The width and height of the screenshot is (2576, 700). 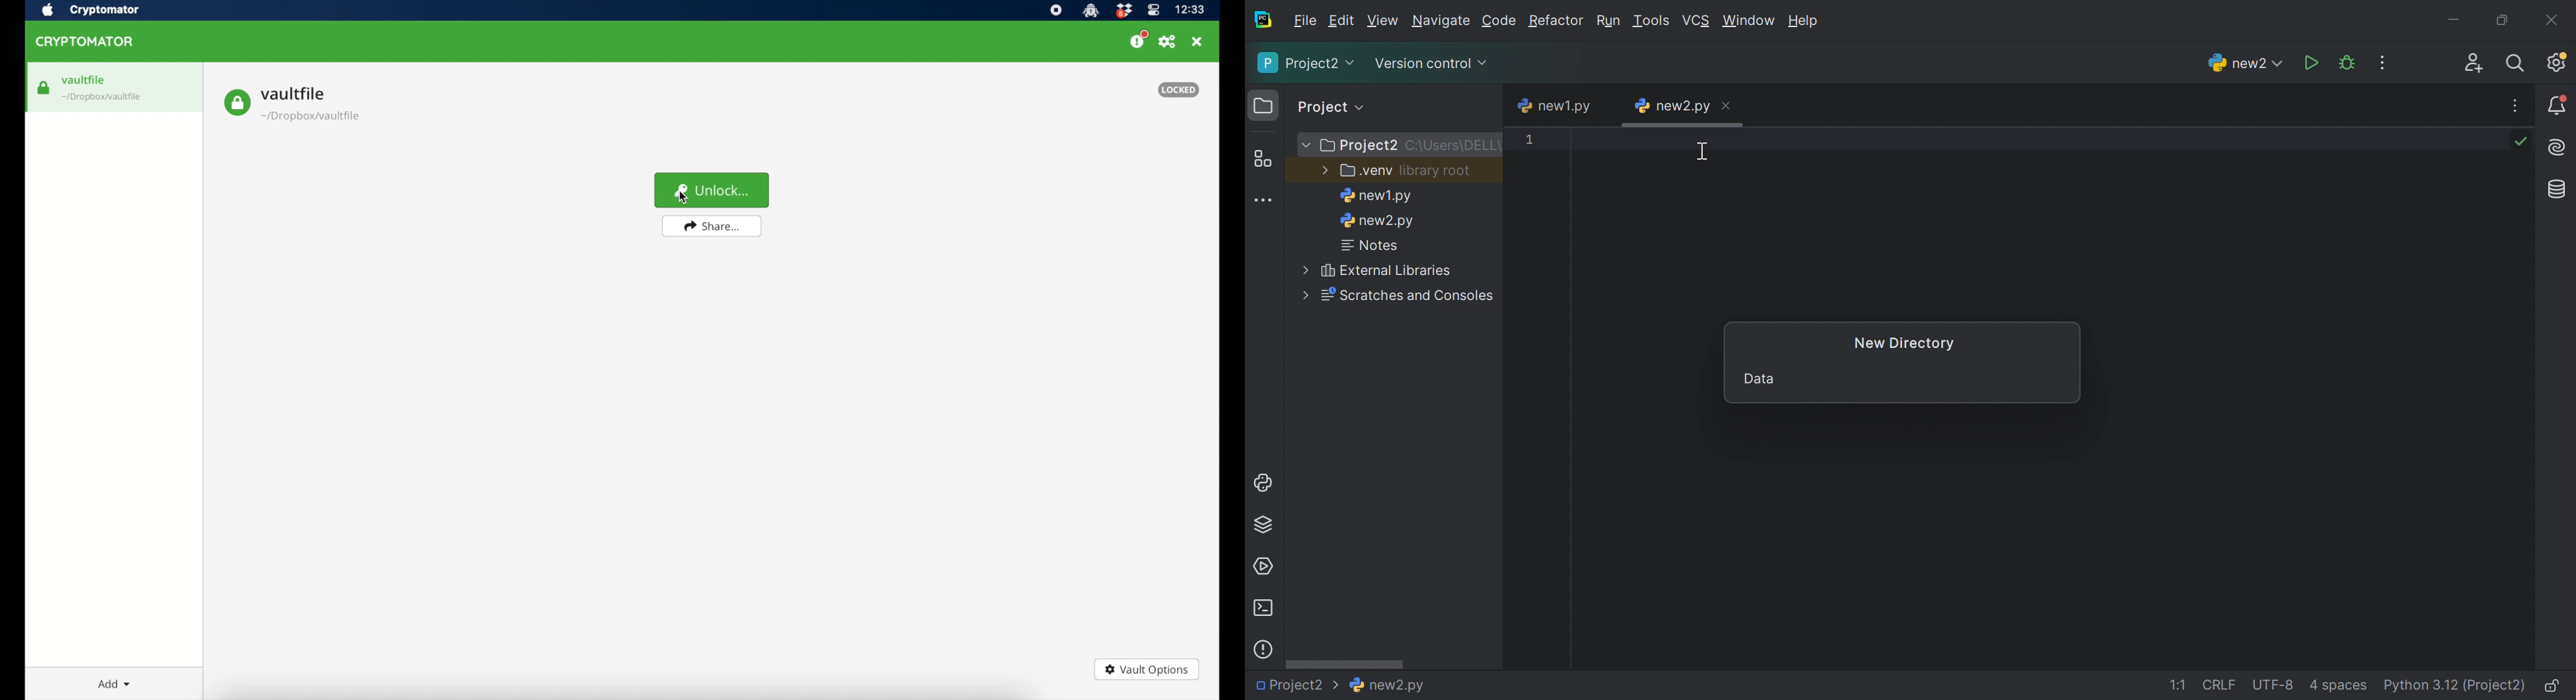 I want to click on New Directory, so click(x=1906, y=342).